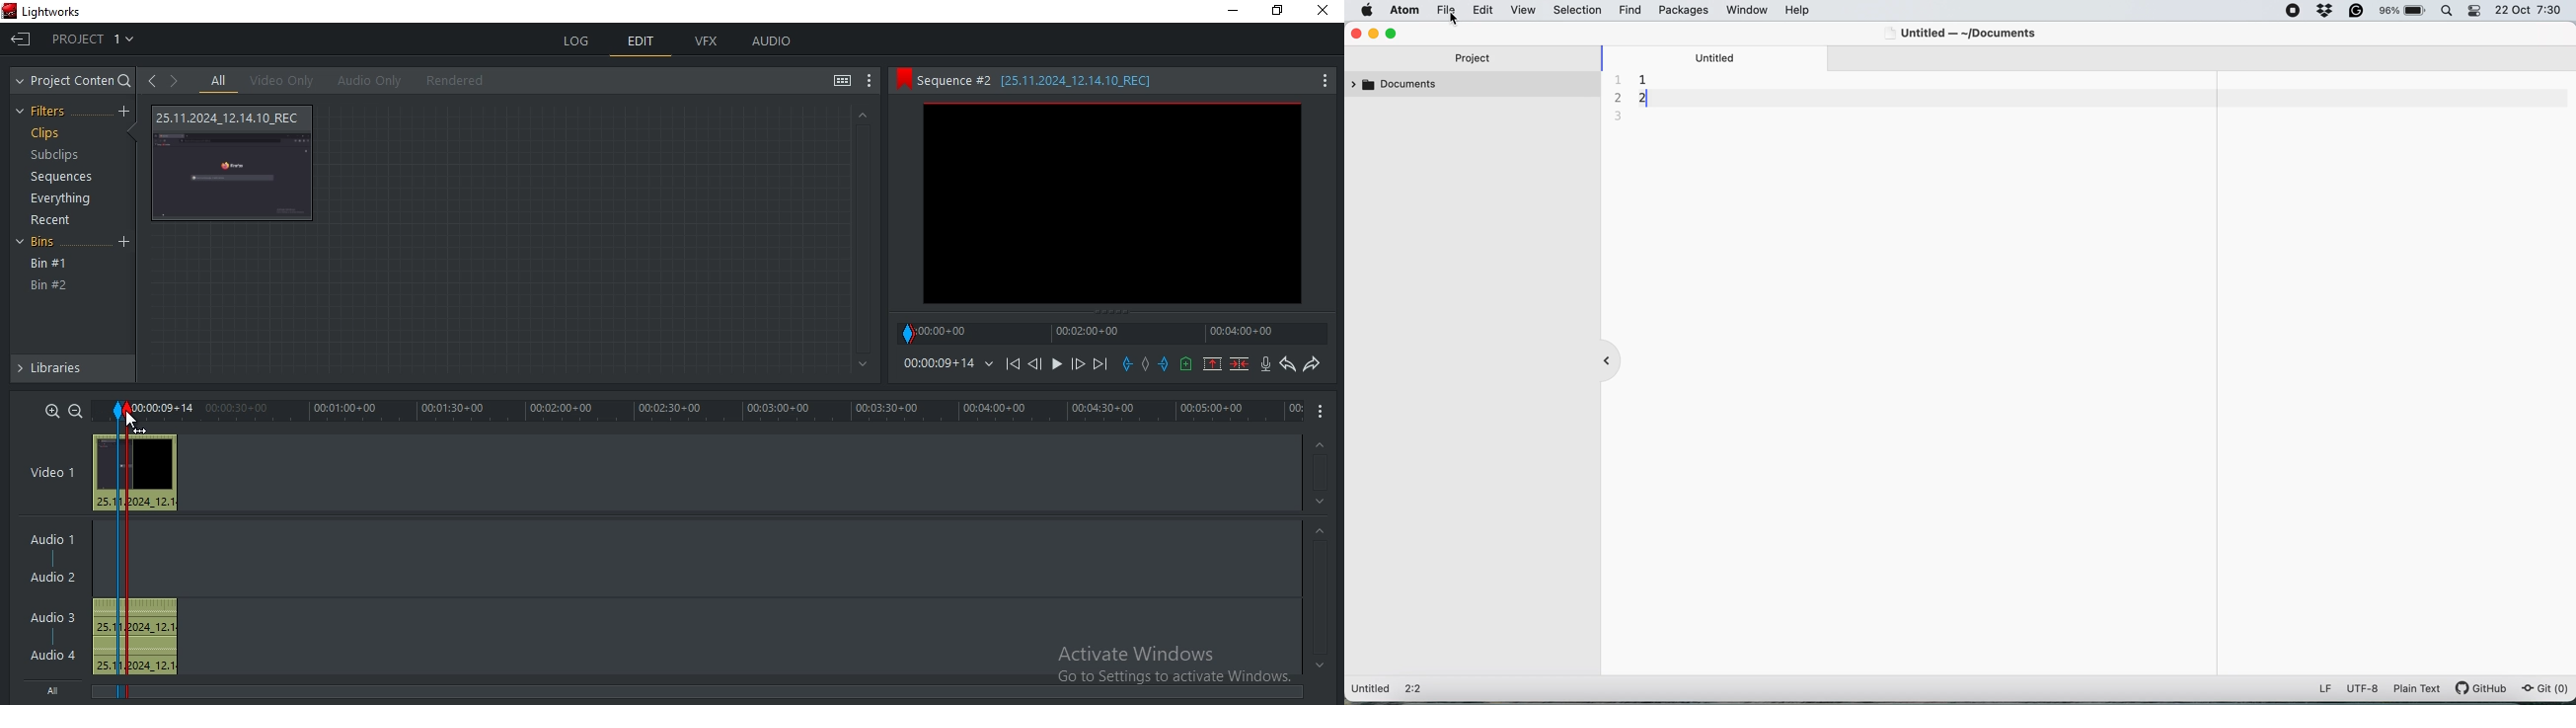  I want to click on maximise, so click(1392, 32).